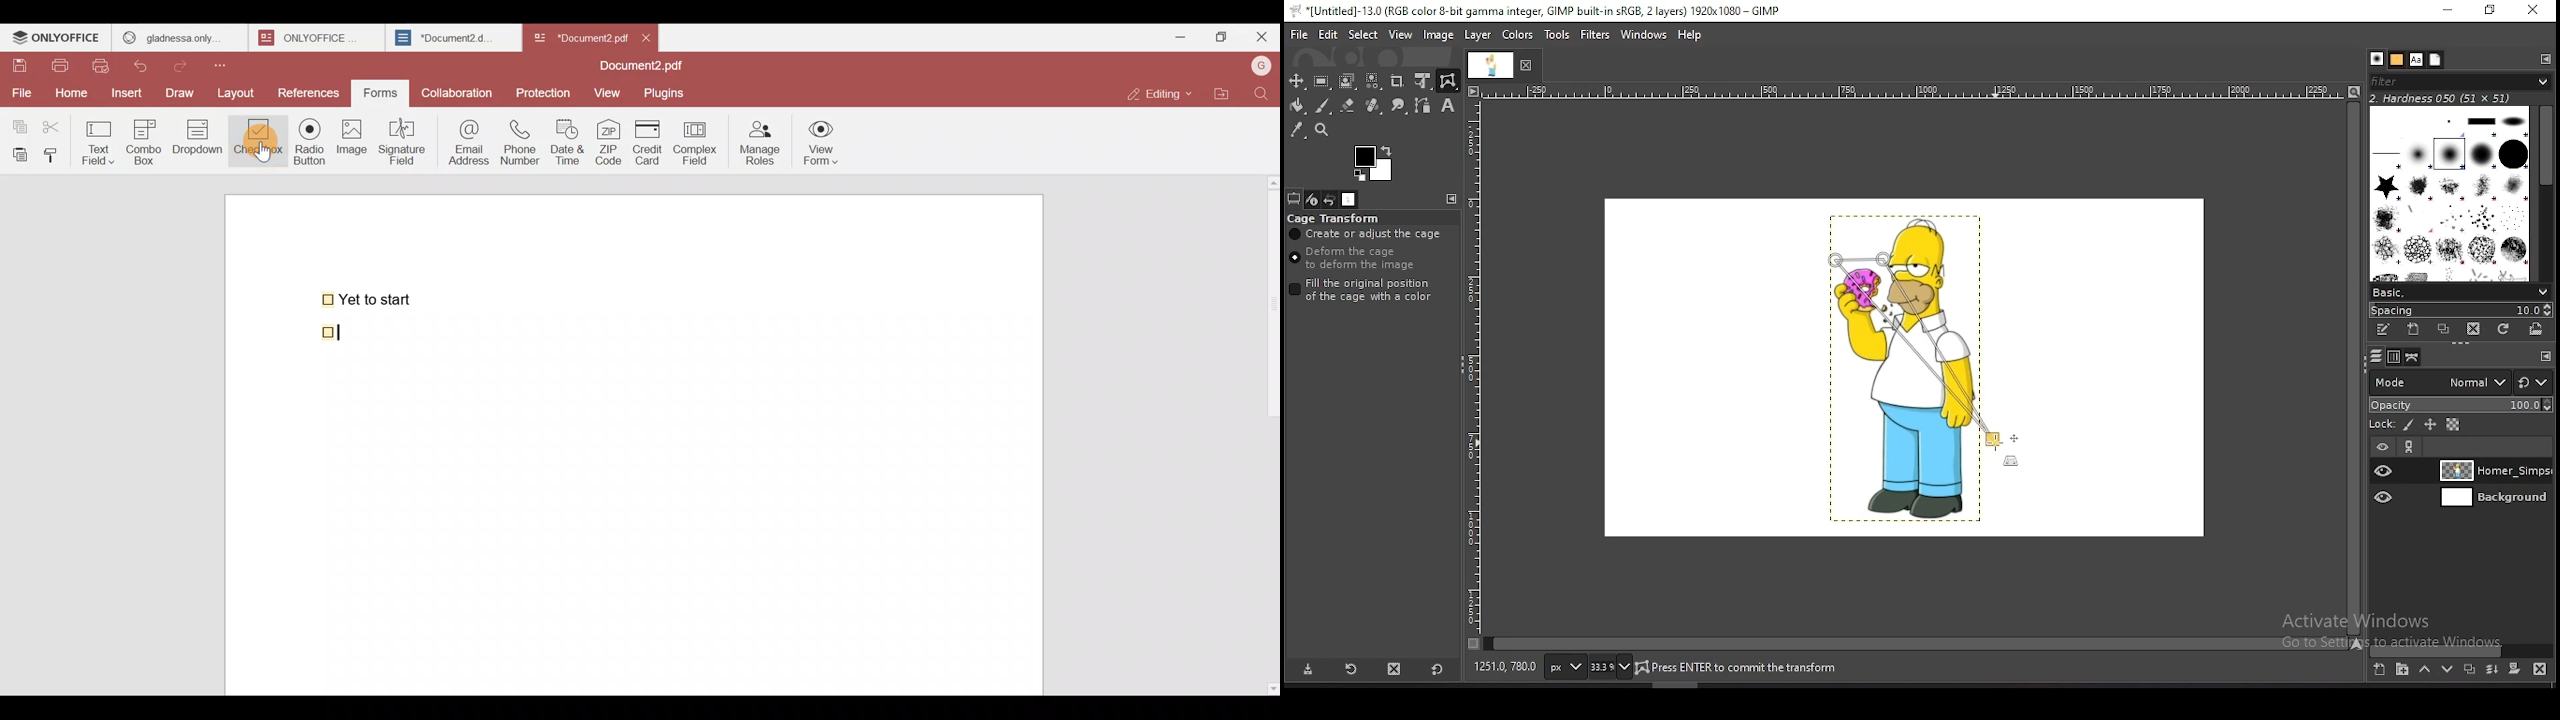 This screenshot has height=728, width=2576. What do you see at coordinates (241, 91) in the screenshot?
I see `Layout` at bounding box center [241, 91].